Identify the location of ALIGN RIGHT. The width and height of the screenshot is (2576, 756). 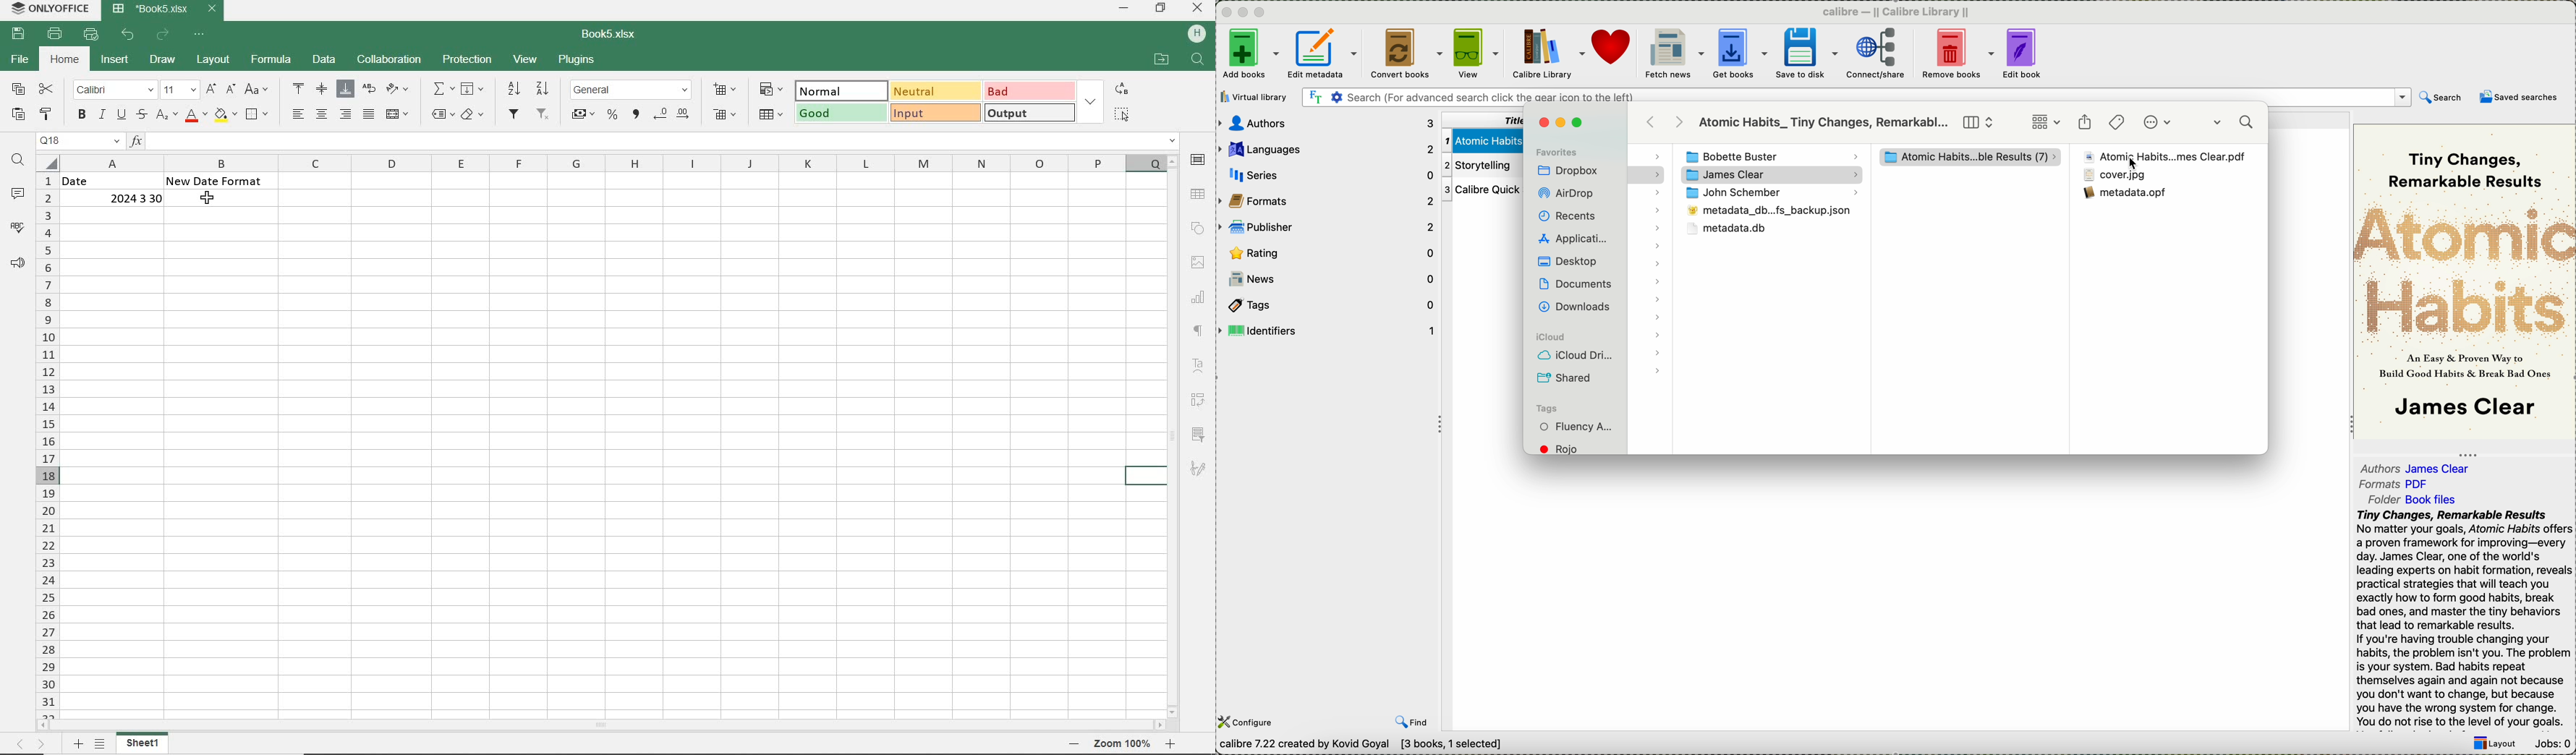
(347, 114).